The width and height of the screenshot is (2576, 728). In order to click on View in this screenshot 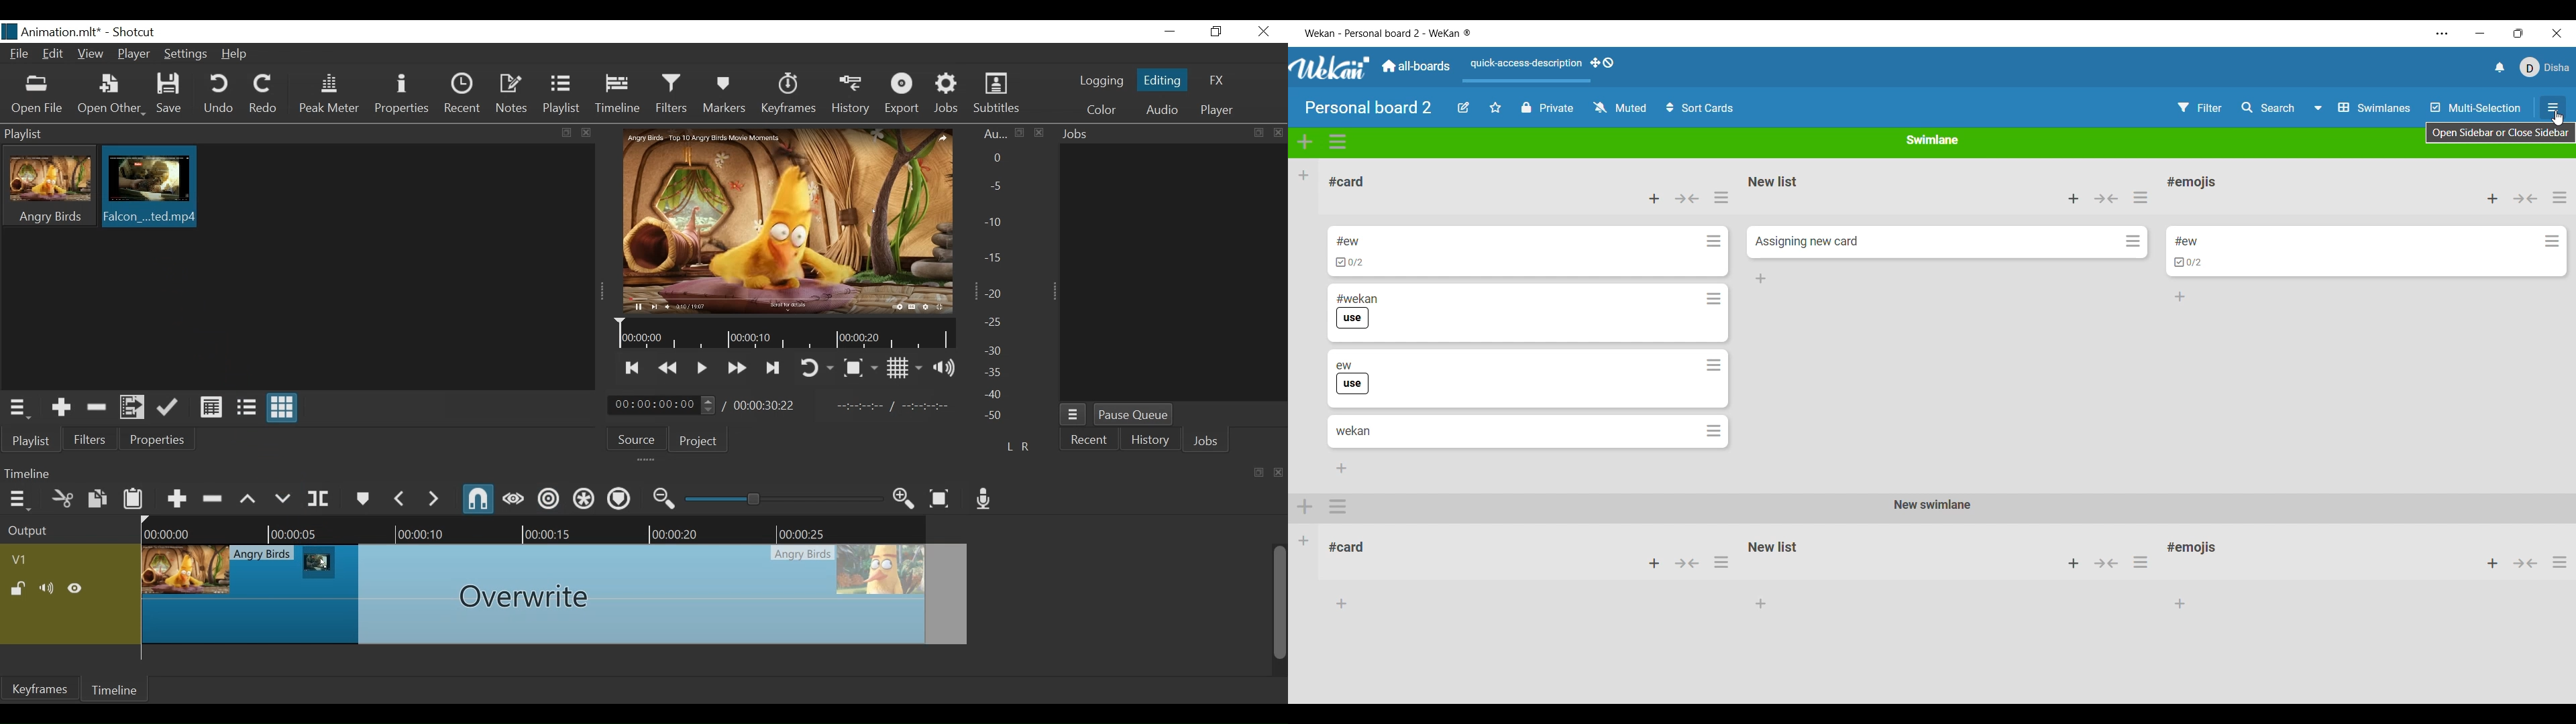, I will do `click(91, 54)`.